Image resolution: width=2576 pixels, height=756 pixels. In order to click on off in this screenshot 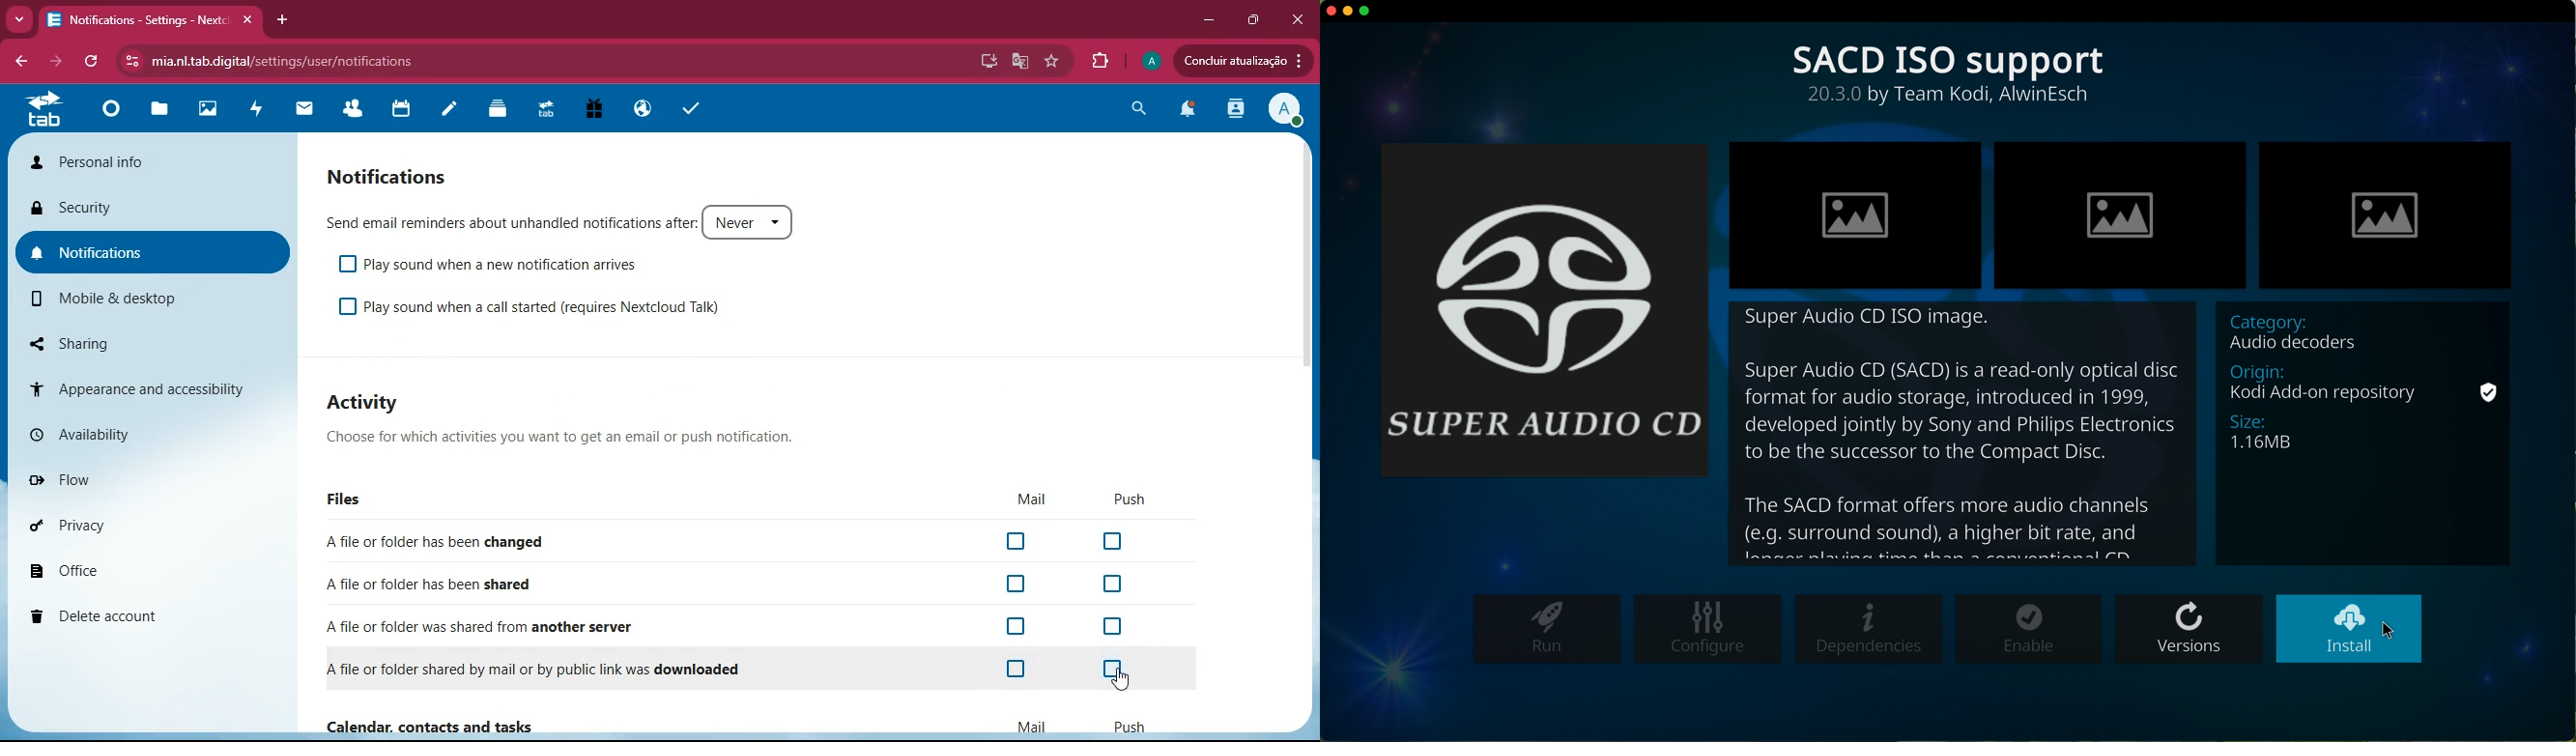, I will do `click(1016, 669)`.